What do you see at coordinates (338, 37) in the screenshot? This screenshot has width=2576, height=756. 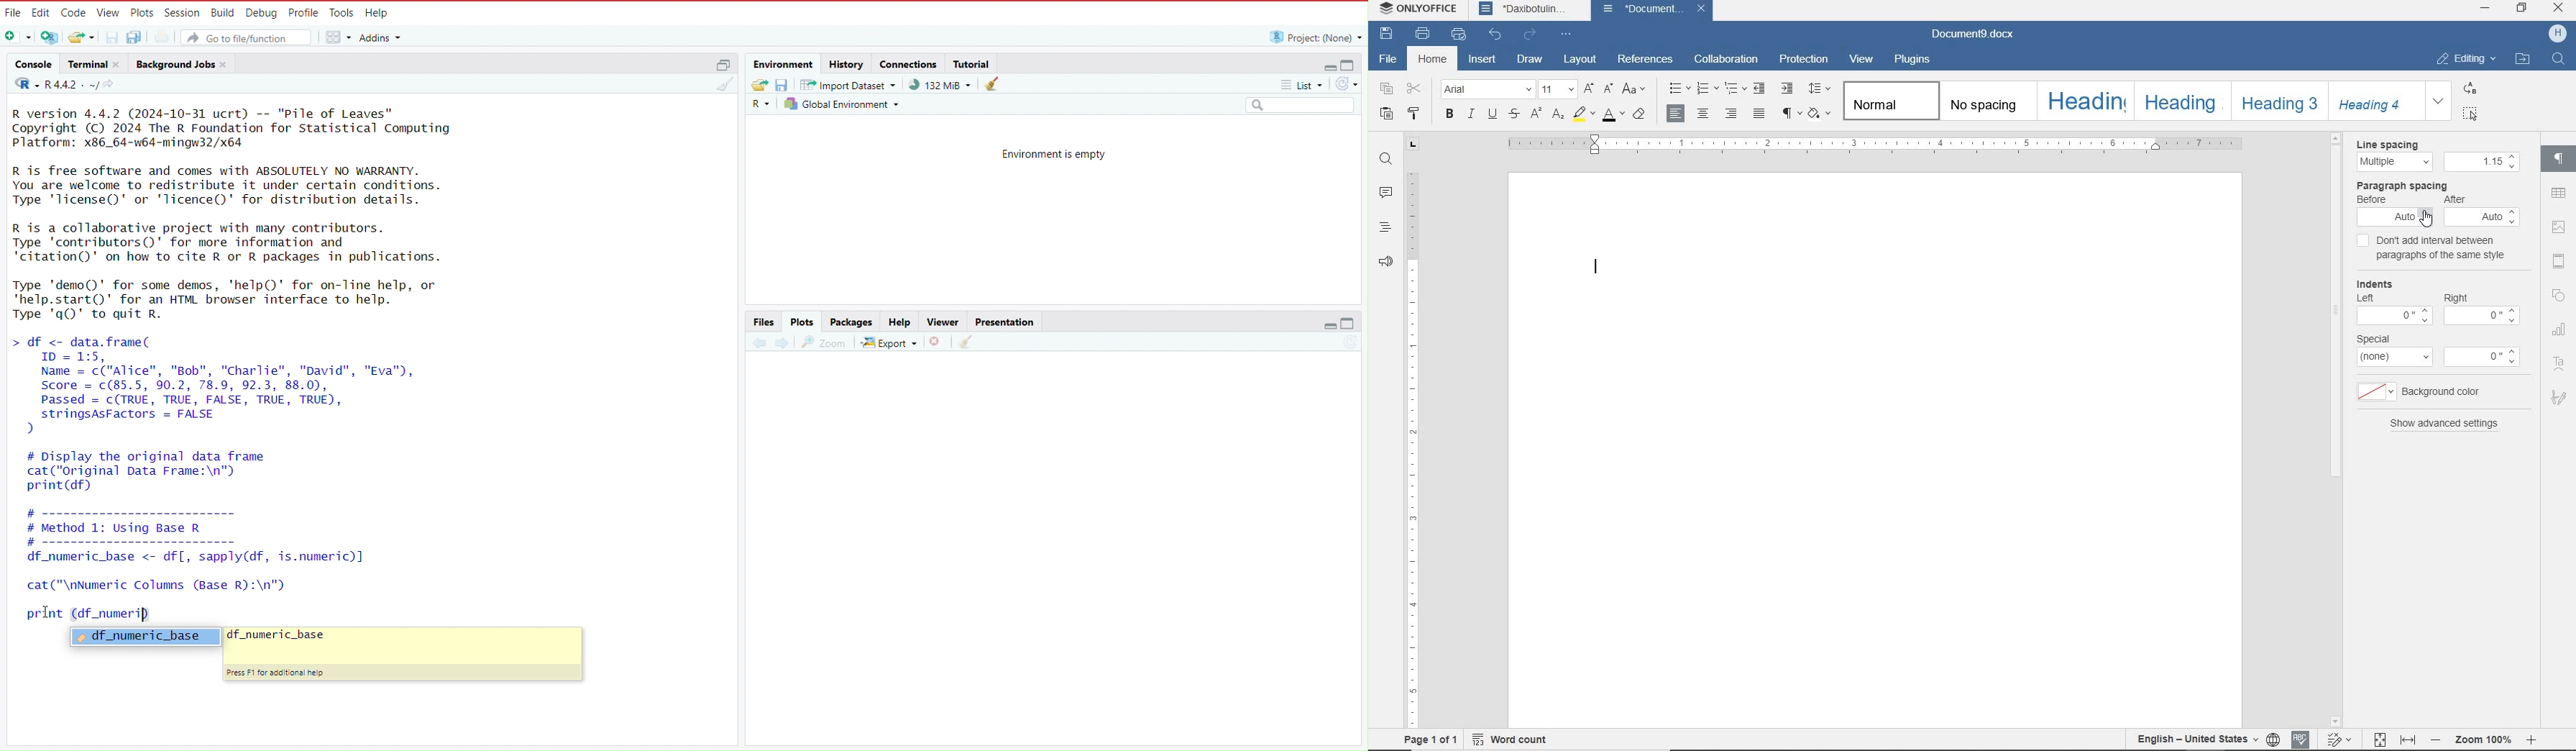 I see `workspace panes` at bounding box center [338, 37].